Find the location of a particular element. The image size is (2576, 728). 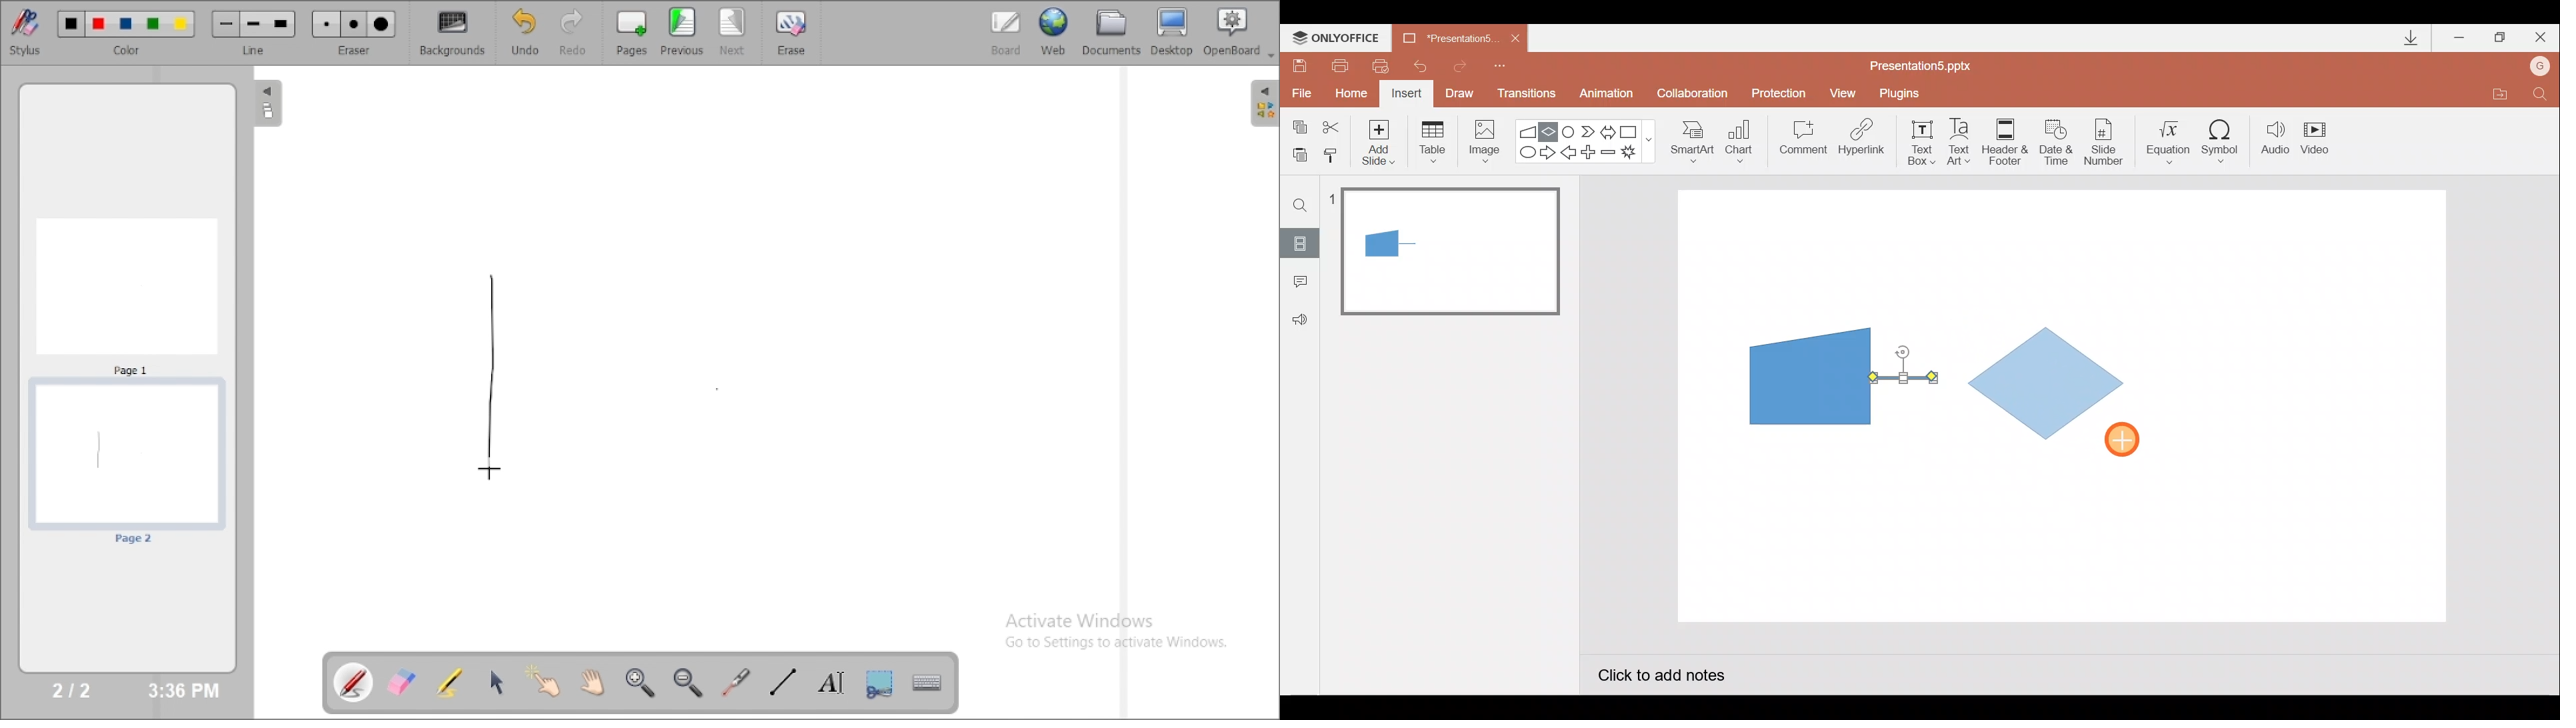

Account name is located at coordinates (2541, 67).